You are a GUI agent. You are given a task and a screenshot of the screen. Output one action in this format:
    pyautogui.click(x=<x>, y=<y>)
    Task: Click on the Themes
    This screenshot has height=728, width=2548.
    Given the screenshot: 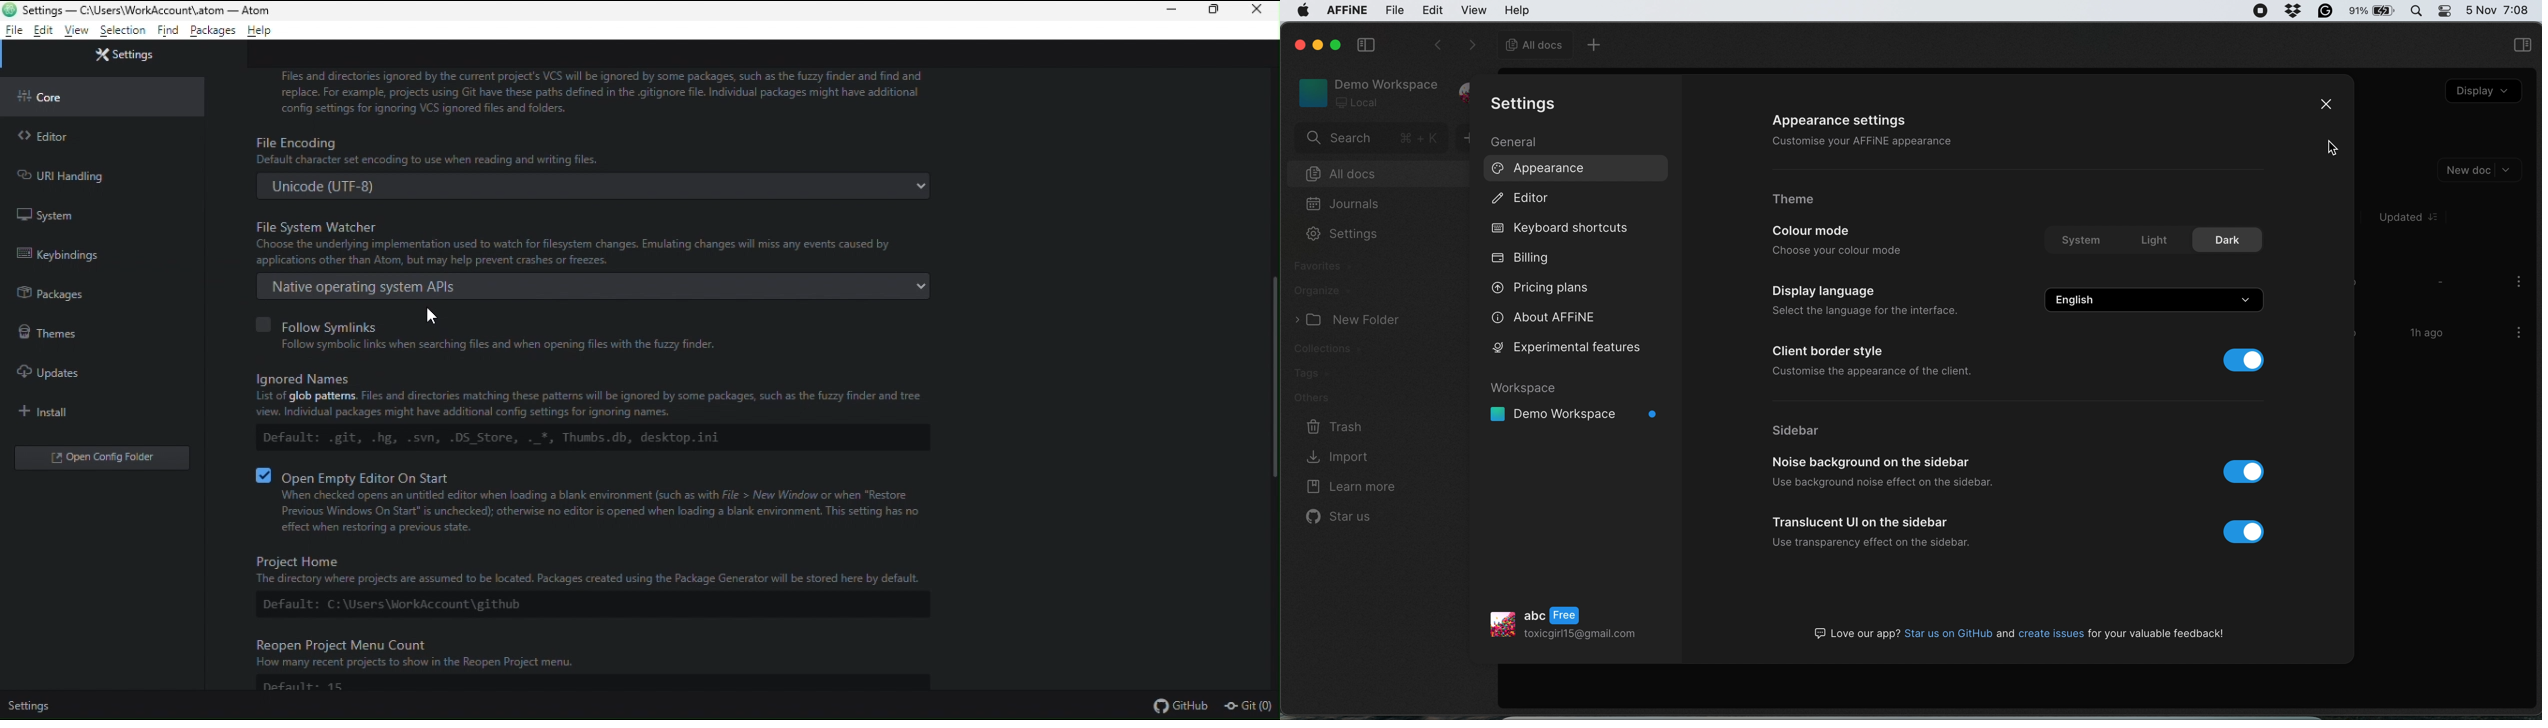 What is the action you would take?
    pyautogui.click(x=47, y=333)
    